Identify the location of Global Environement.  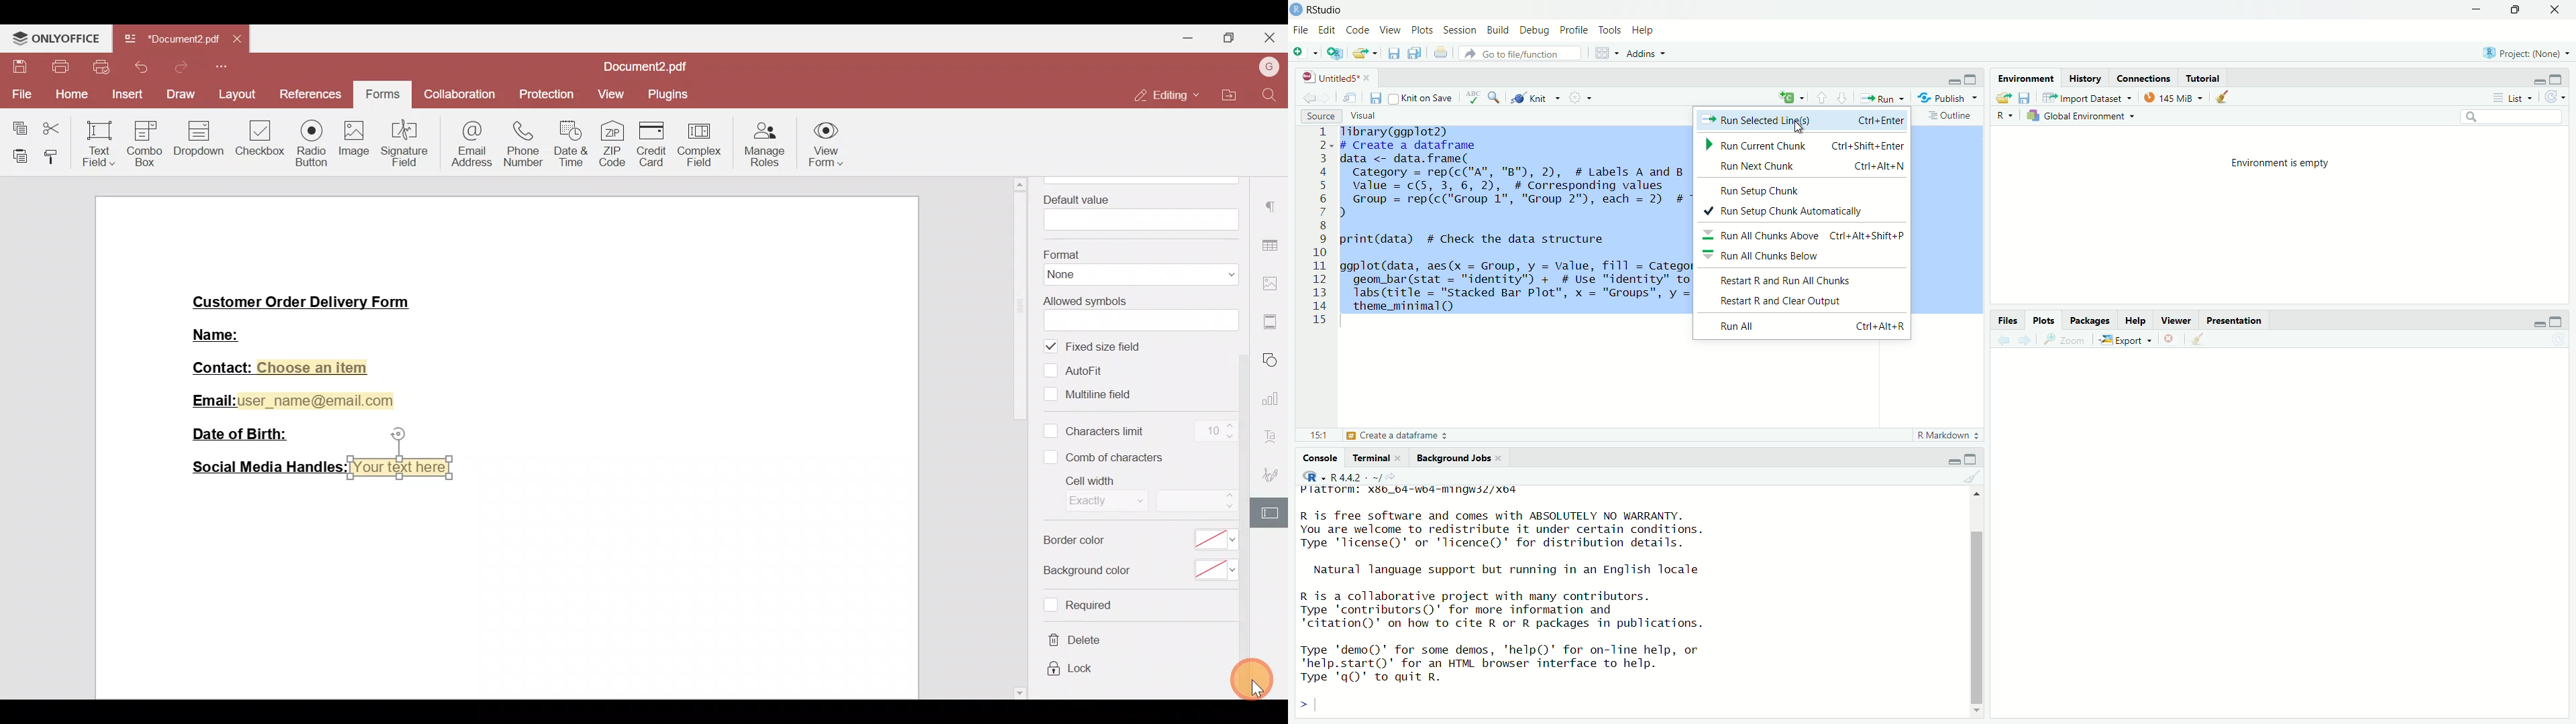
(2080, 115).